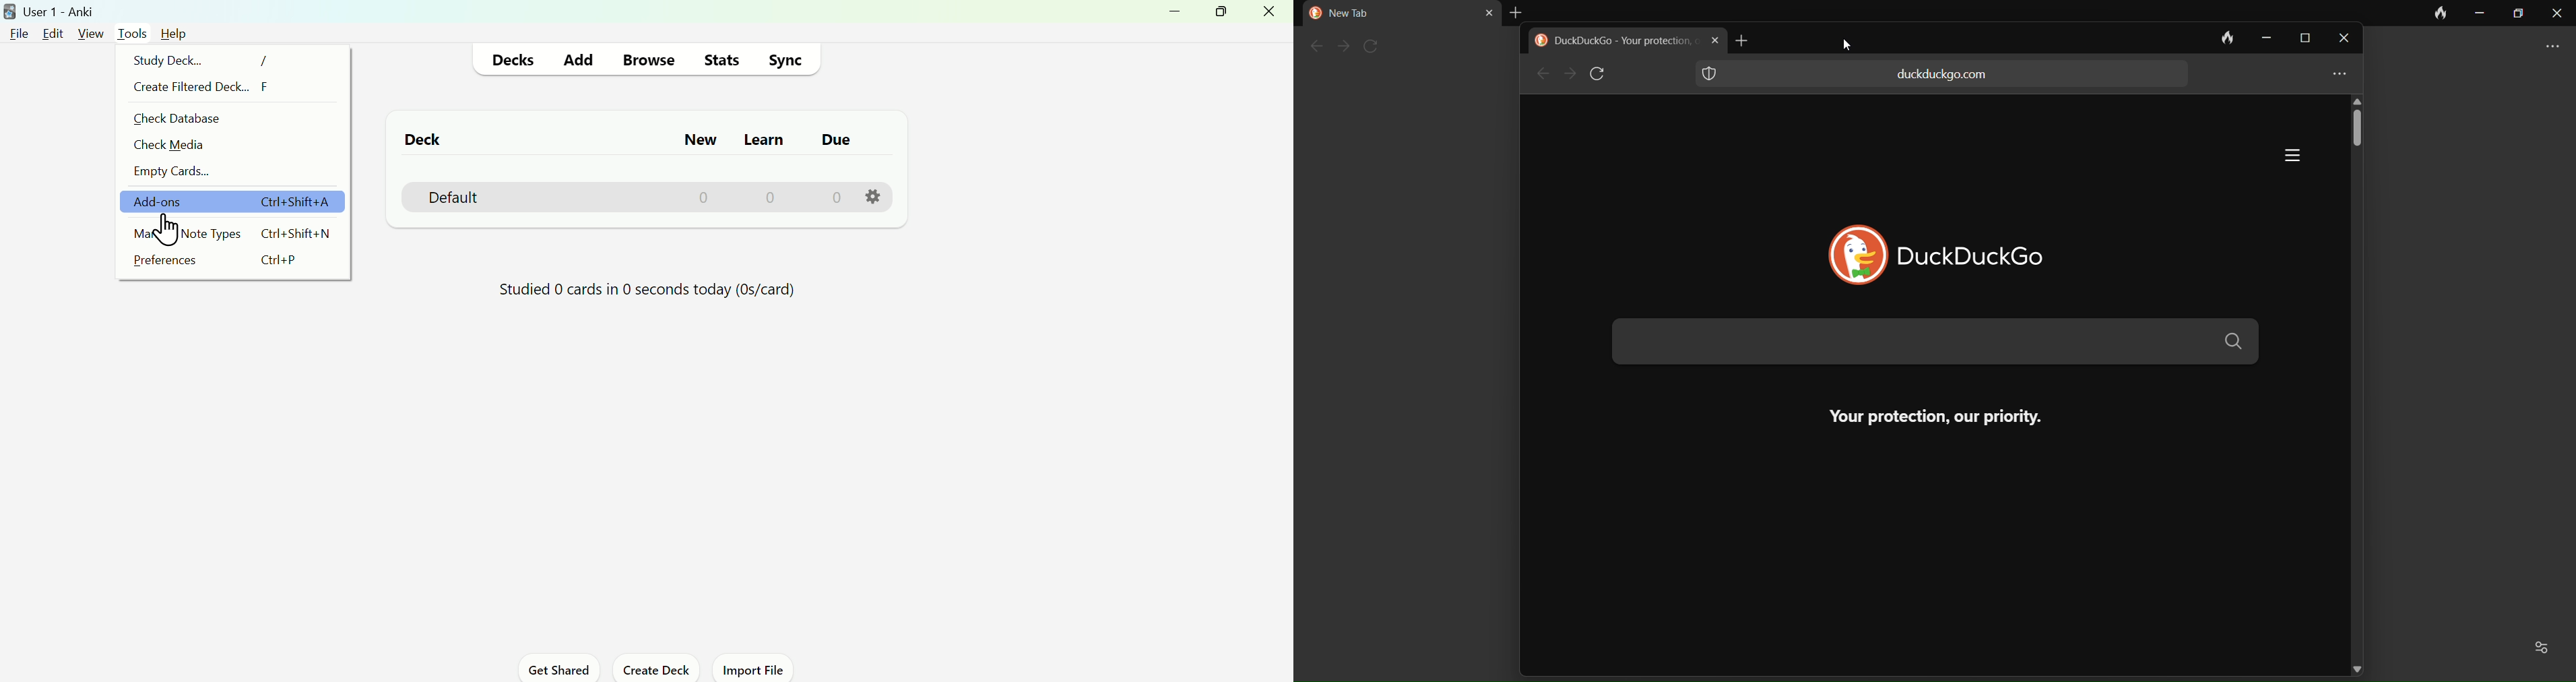 This screenshot has width=2576, height=700. I want to click on Learn, so click(763, 142).